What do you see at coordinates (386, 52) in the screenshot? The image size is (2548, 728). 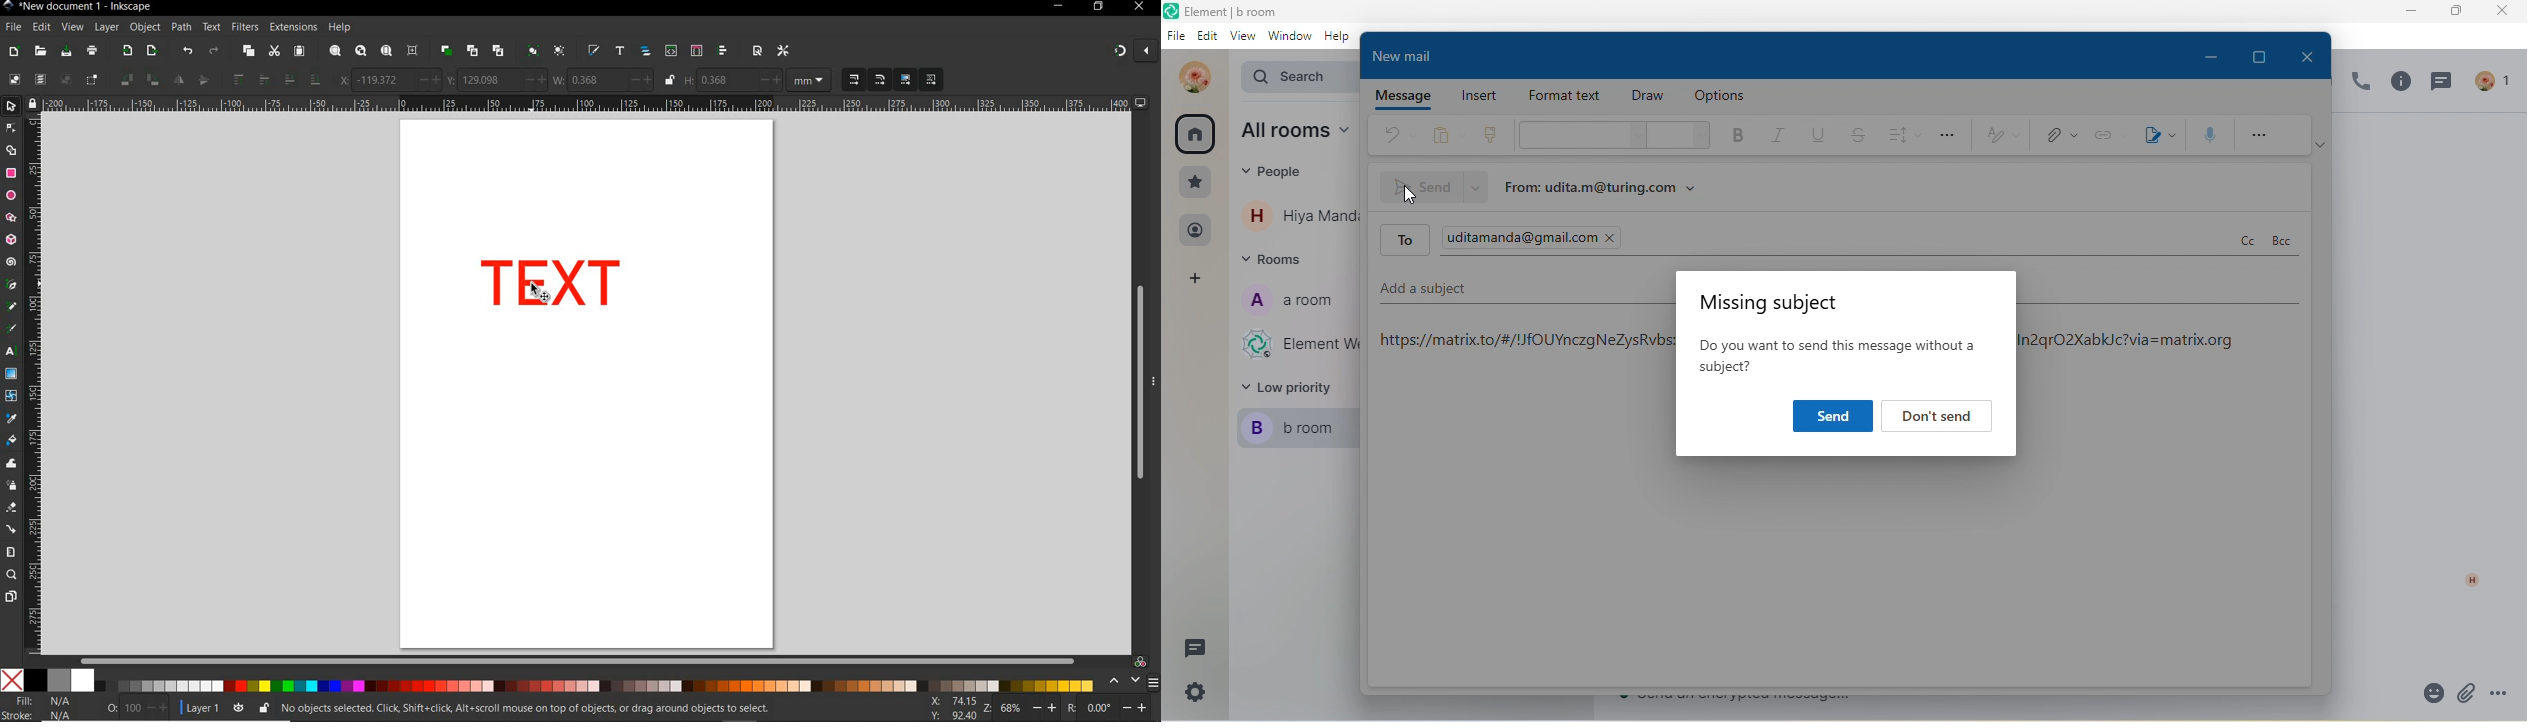 I see `ZOOM PAGE` at bounding box center [386, 52].